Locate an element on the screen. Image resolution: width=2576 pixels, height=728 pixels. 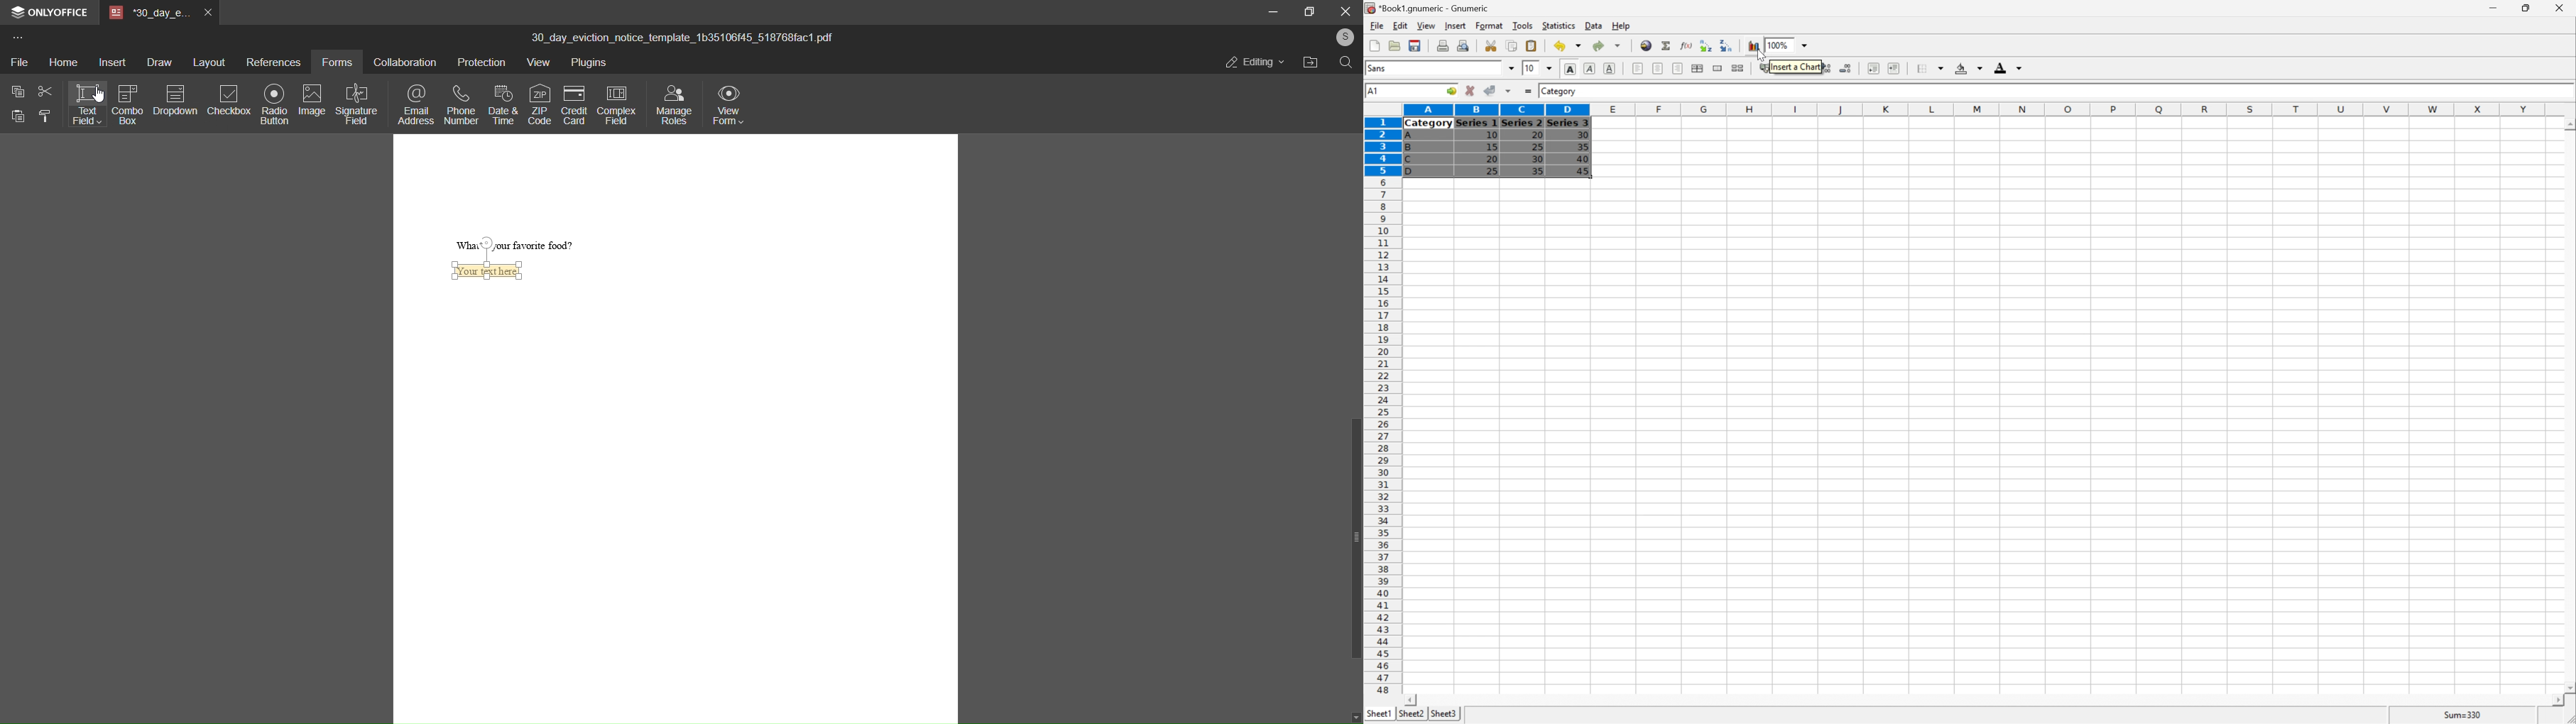
plugins is located at coordinates (589, 63).